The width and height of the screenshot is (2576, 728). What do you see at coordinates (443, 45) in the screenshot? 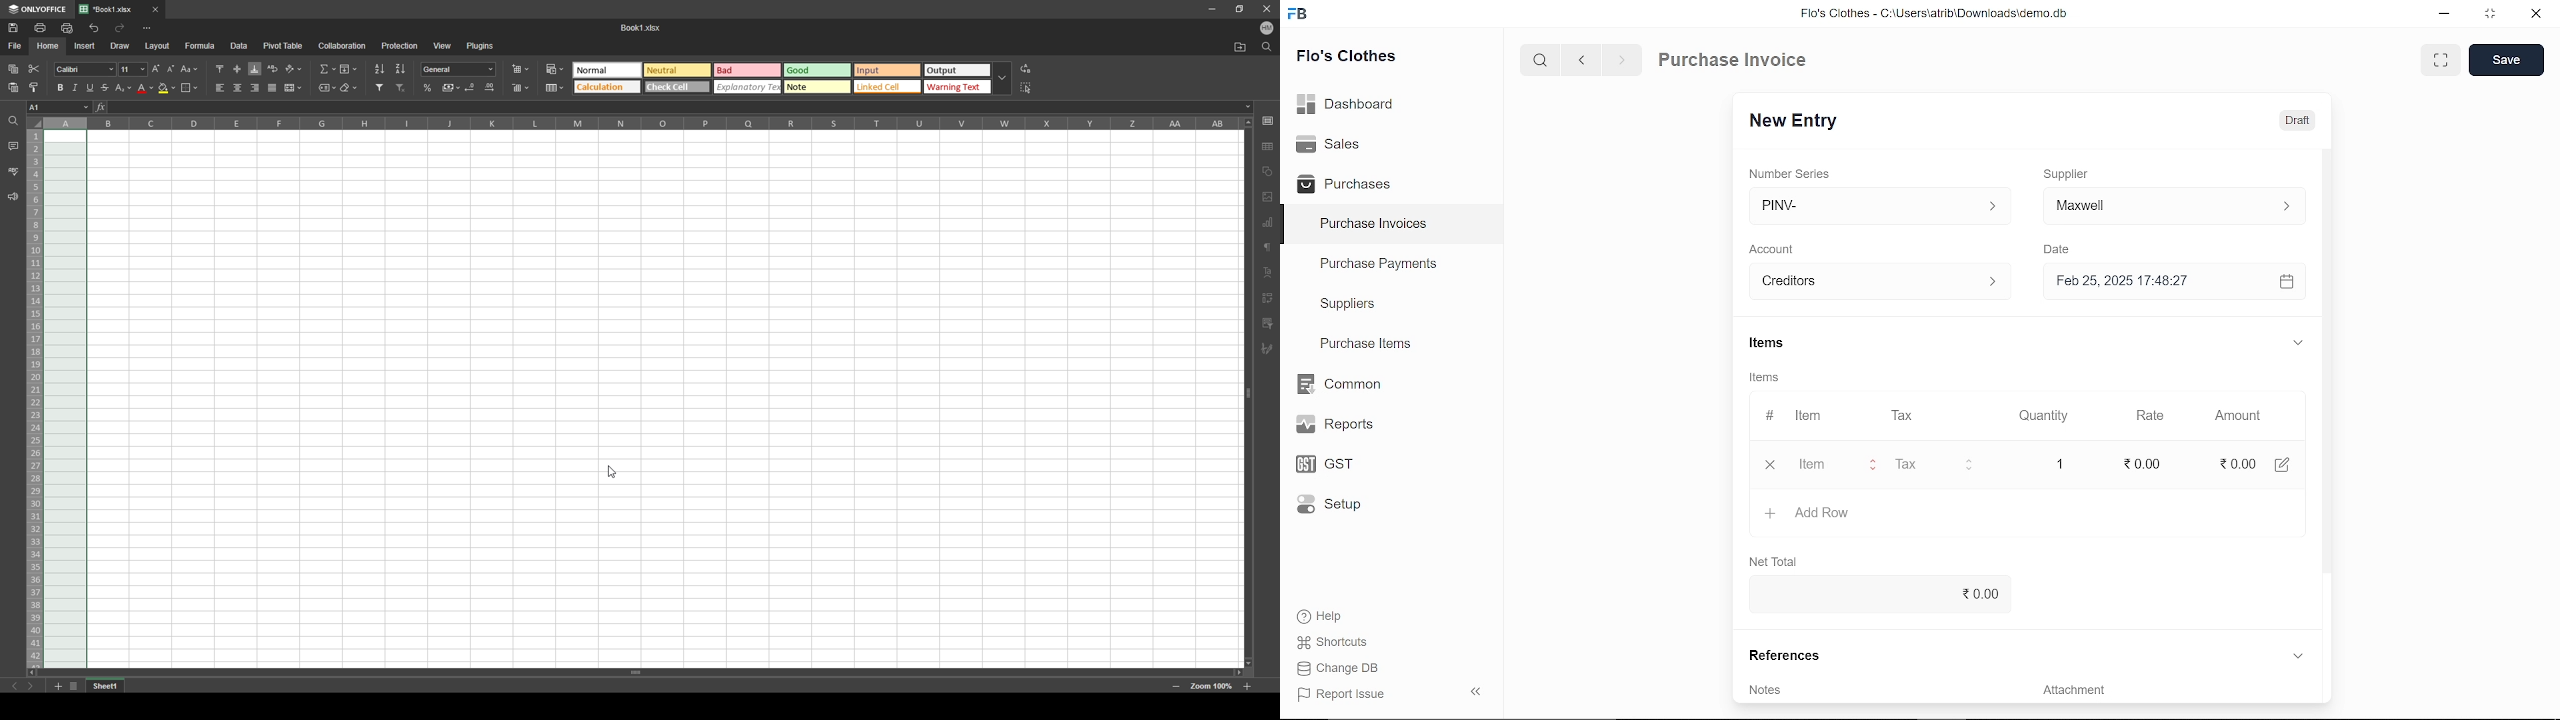
I see `view` at bounding box center [443, 45].